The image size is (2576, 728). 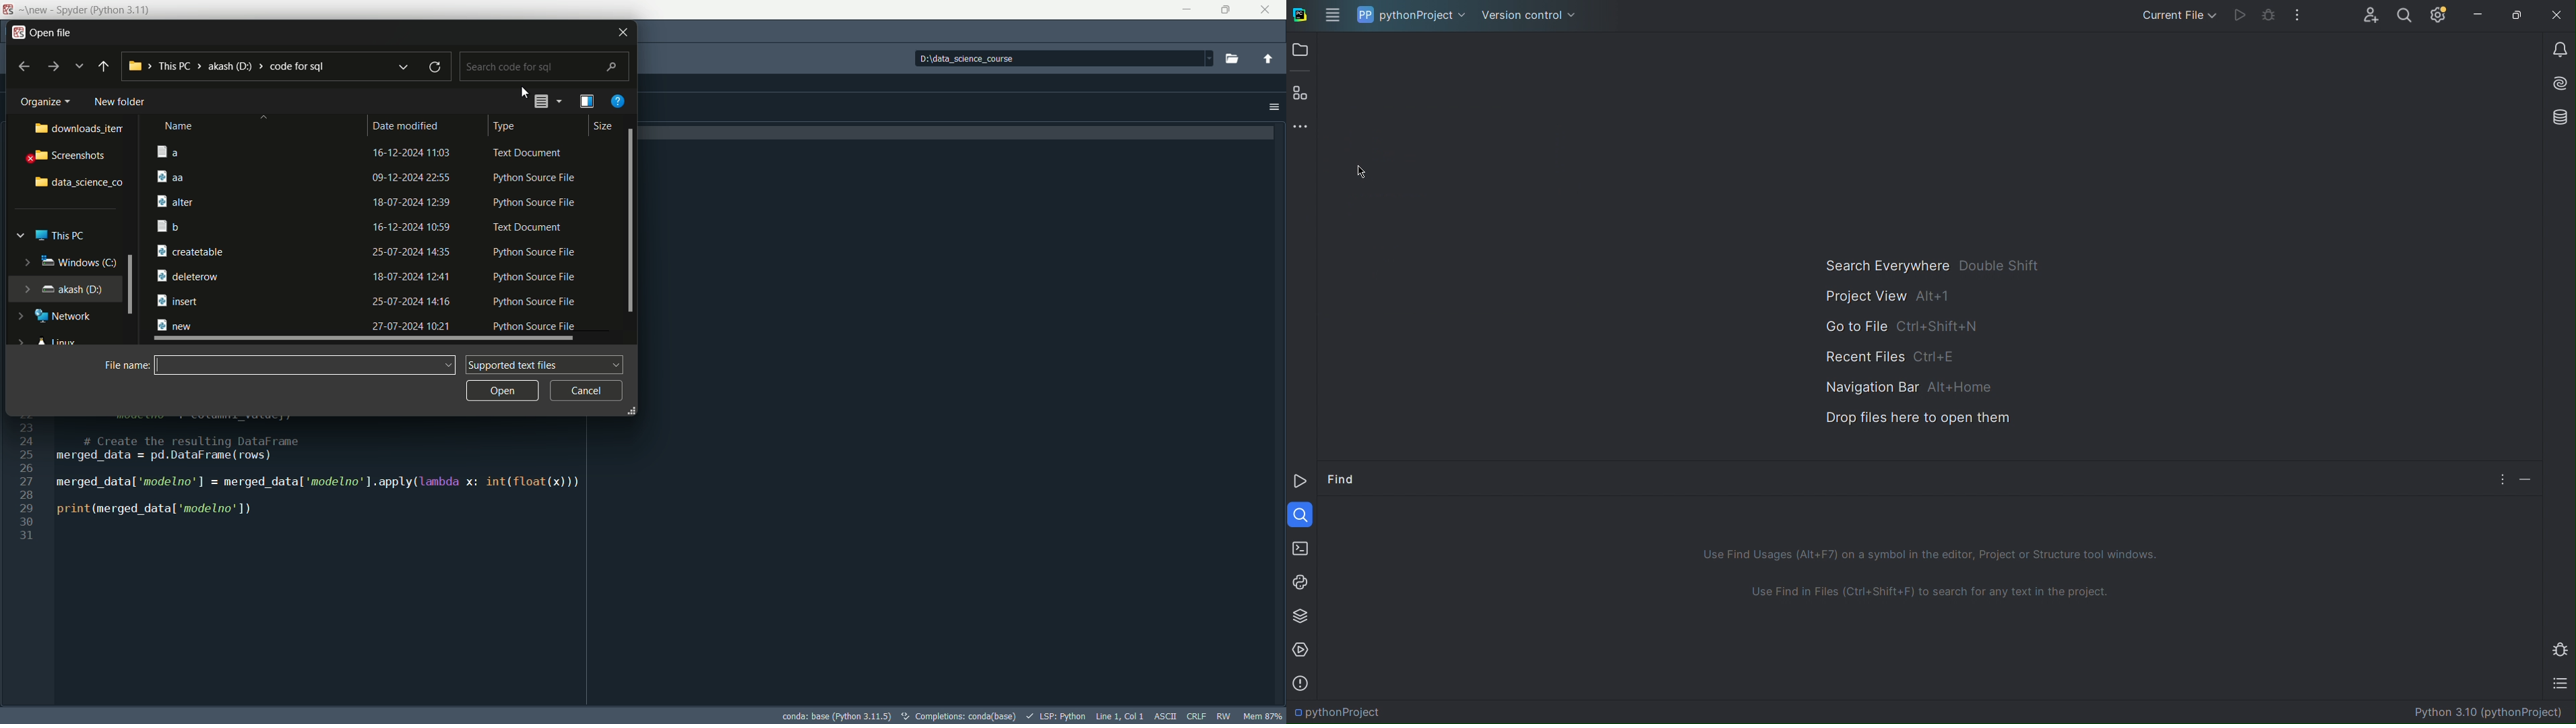 I want to click on cursor position, so click(x=1121, y=715).